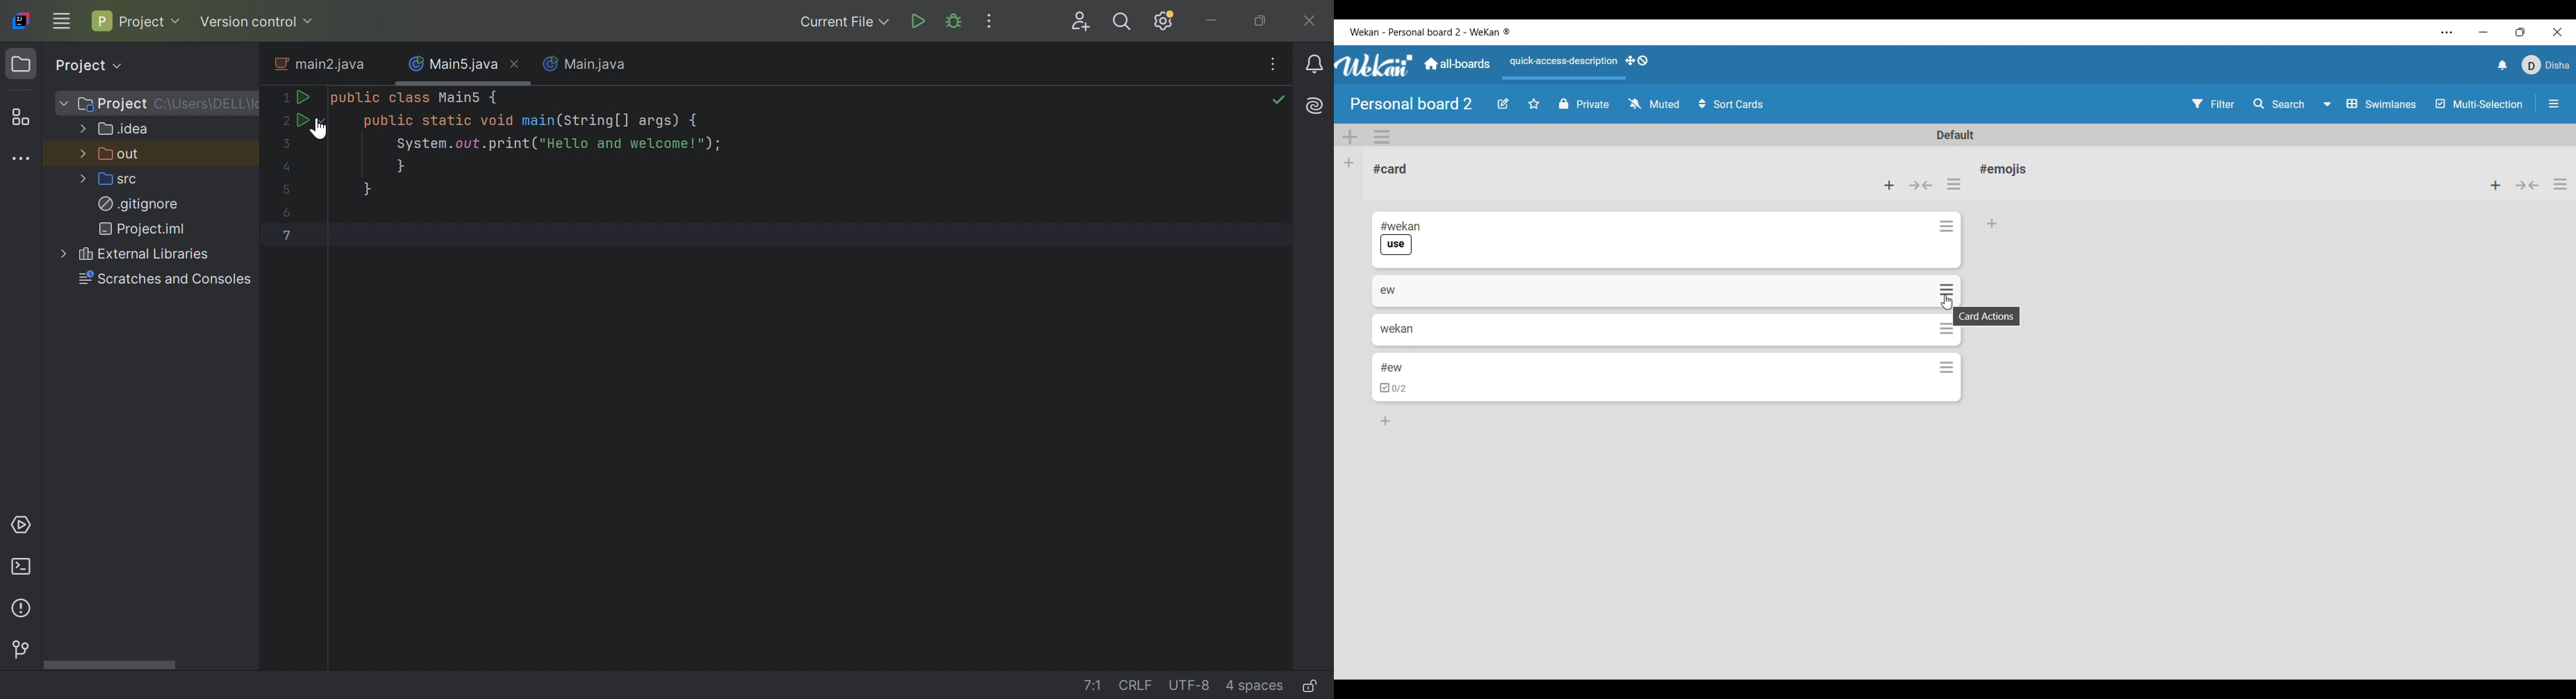  I want to click on #wekan, so click(1401, 225).